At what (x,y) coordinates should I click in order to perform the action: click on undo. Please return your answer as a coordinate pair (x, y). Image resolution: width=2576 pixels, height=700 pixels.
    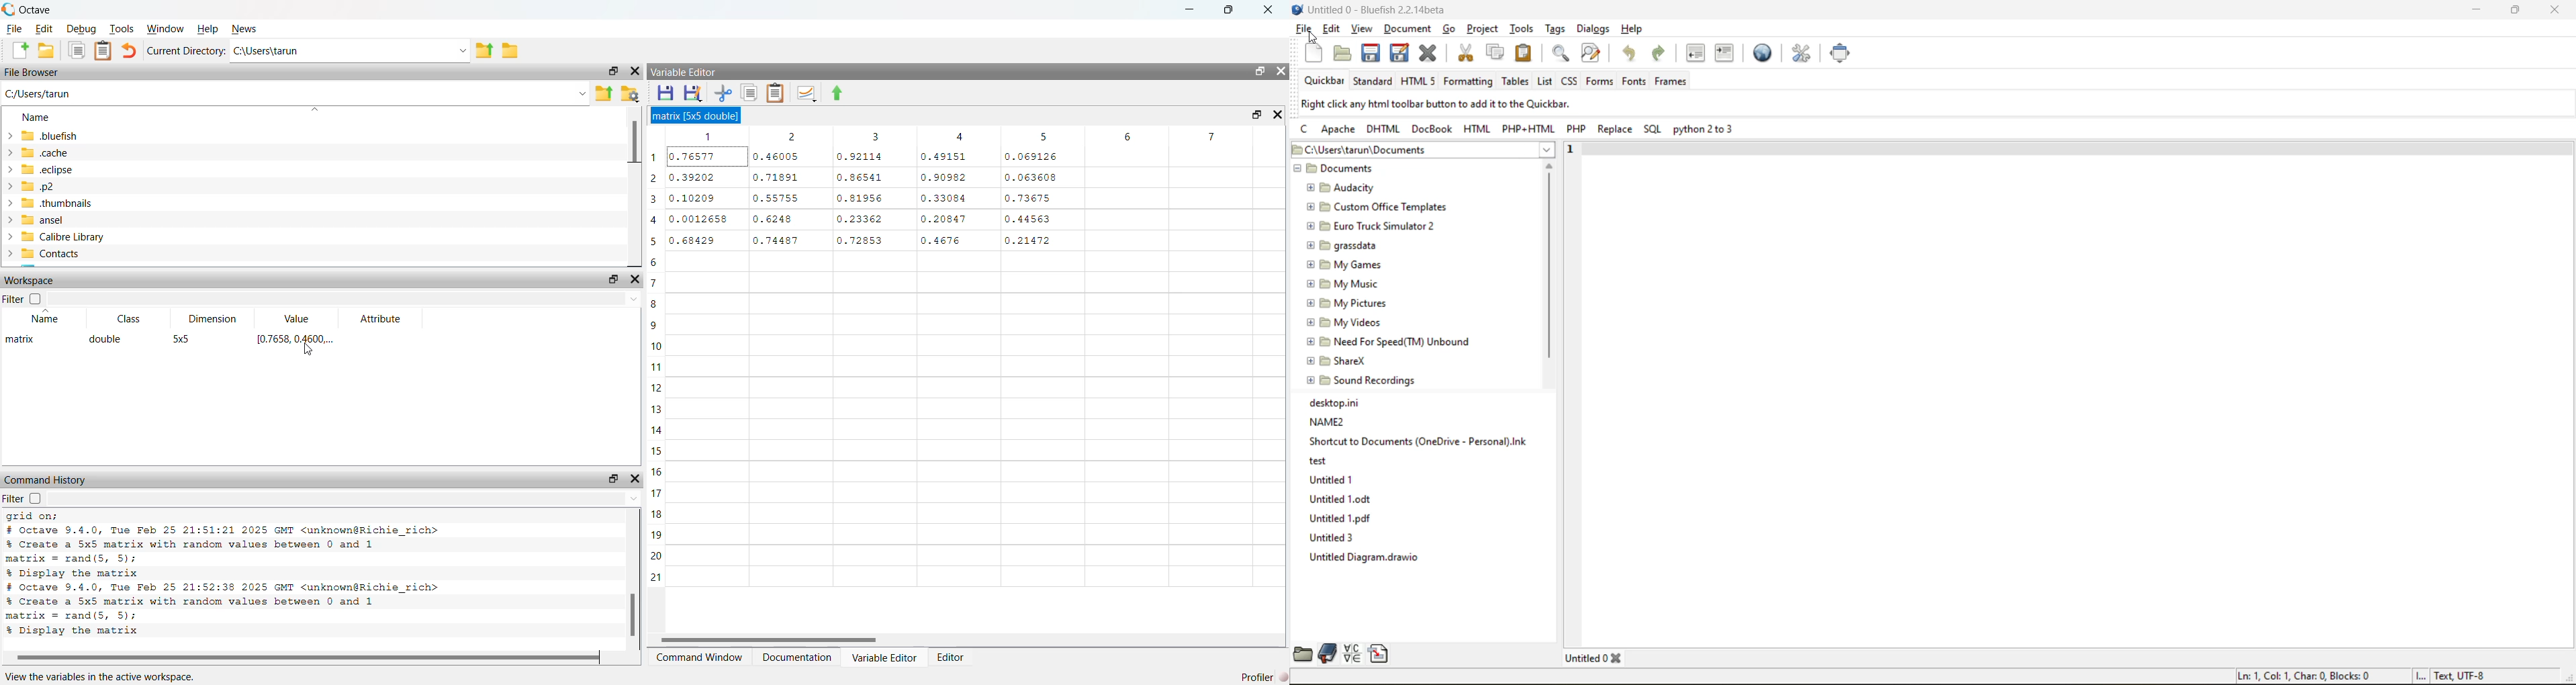
    Looking at the image, I should click on (1631, 55).